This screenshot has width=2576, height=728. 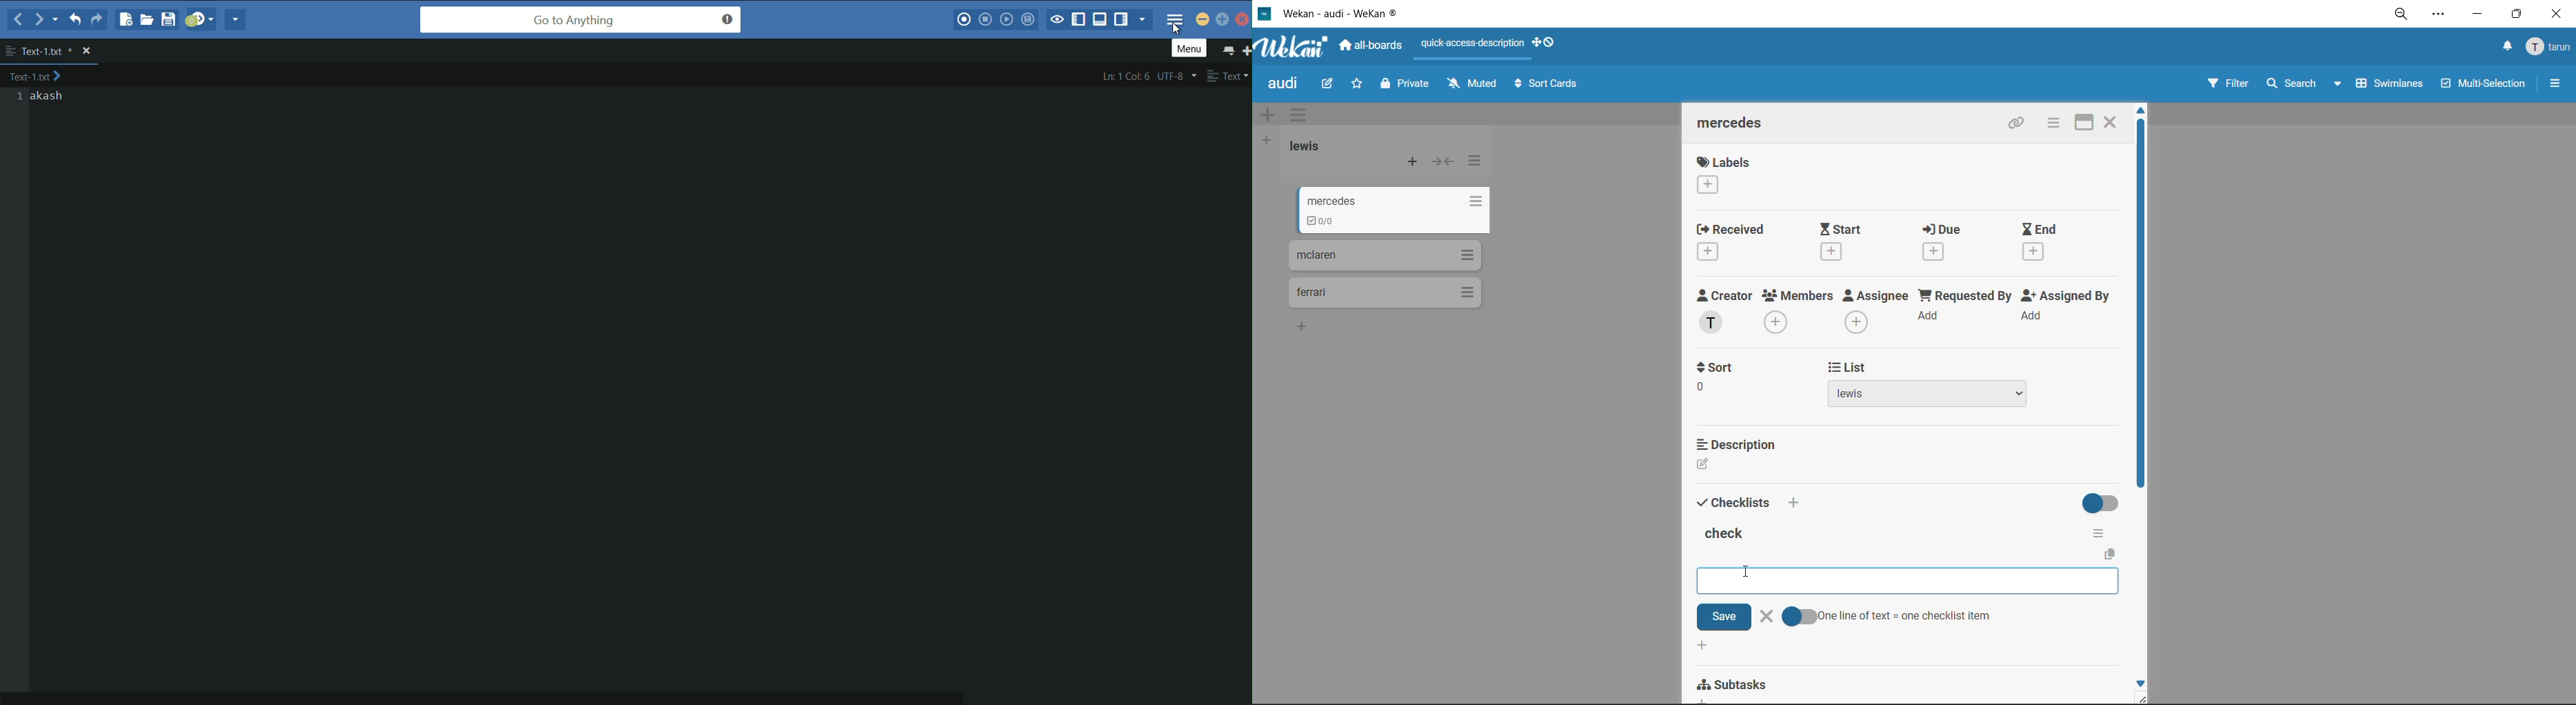 I want to click on labels, so click(x=1723, y=177).